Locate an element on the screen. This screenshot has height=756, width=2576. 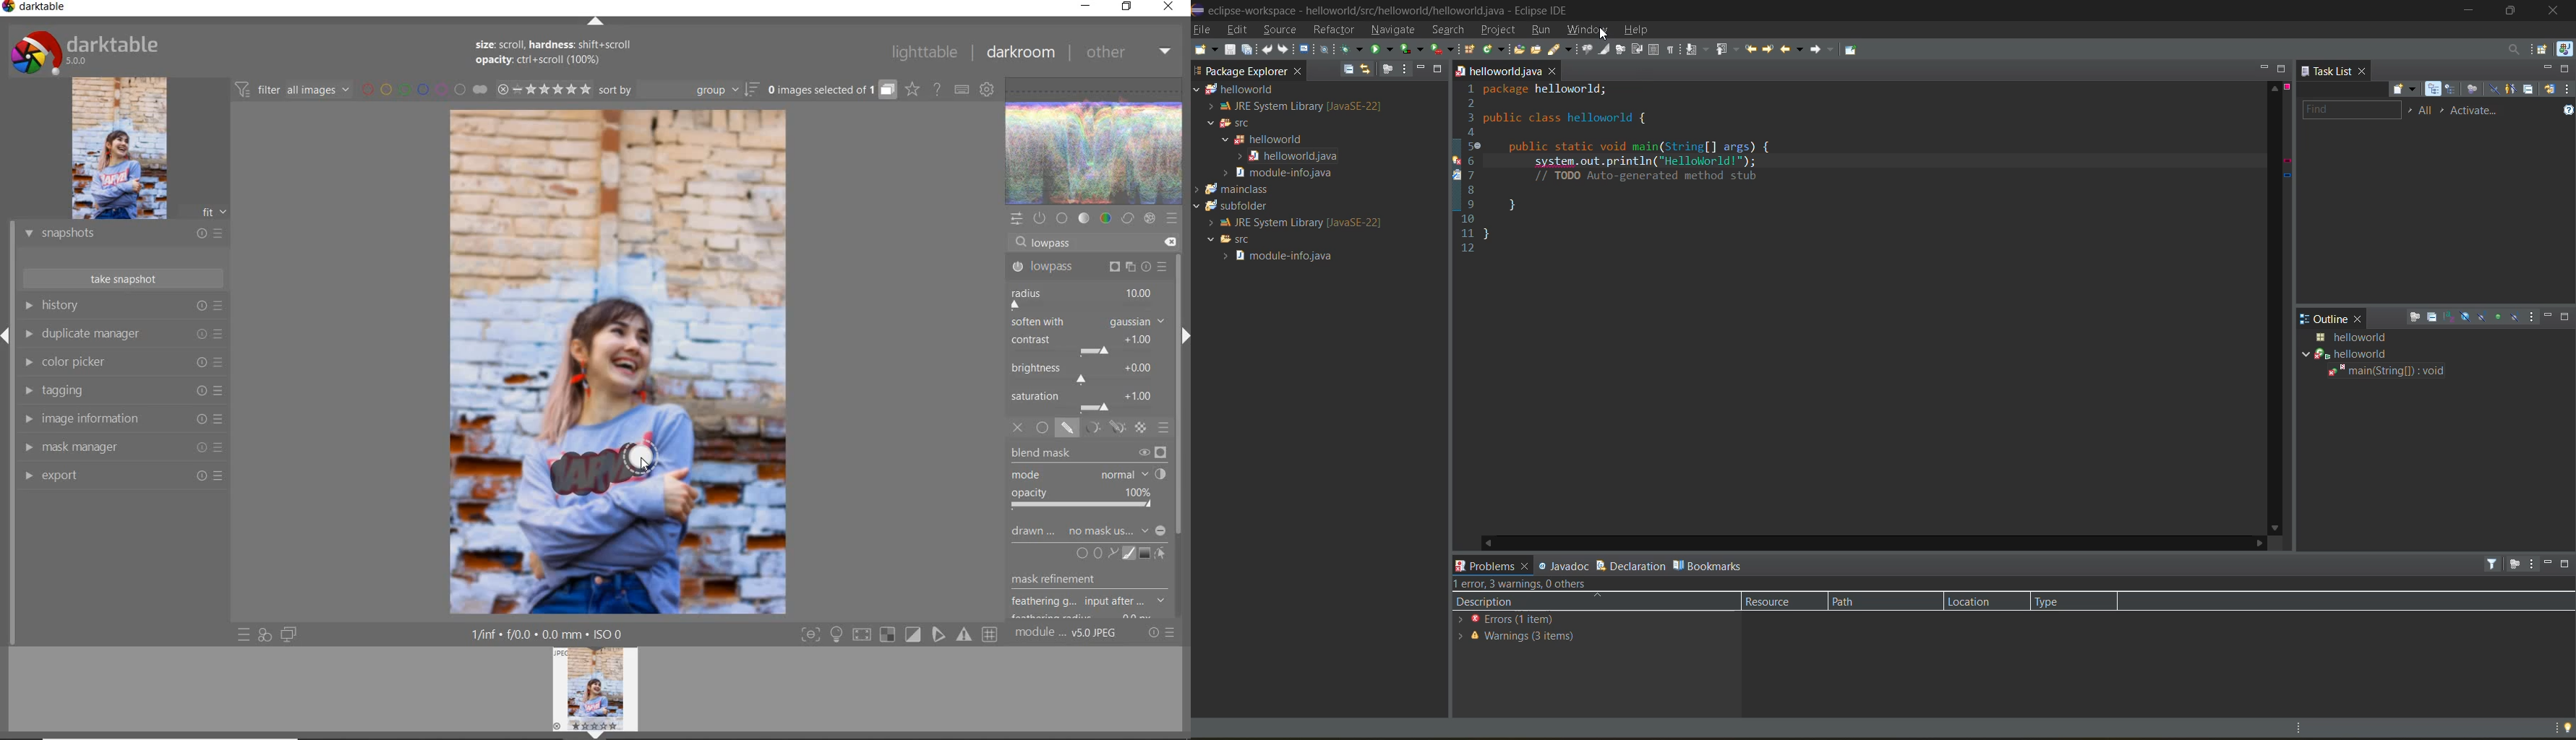
type is located at coordinates (2071, 603).